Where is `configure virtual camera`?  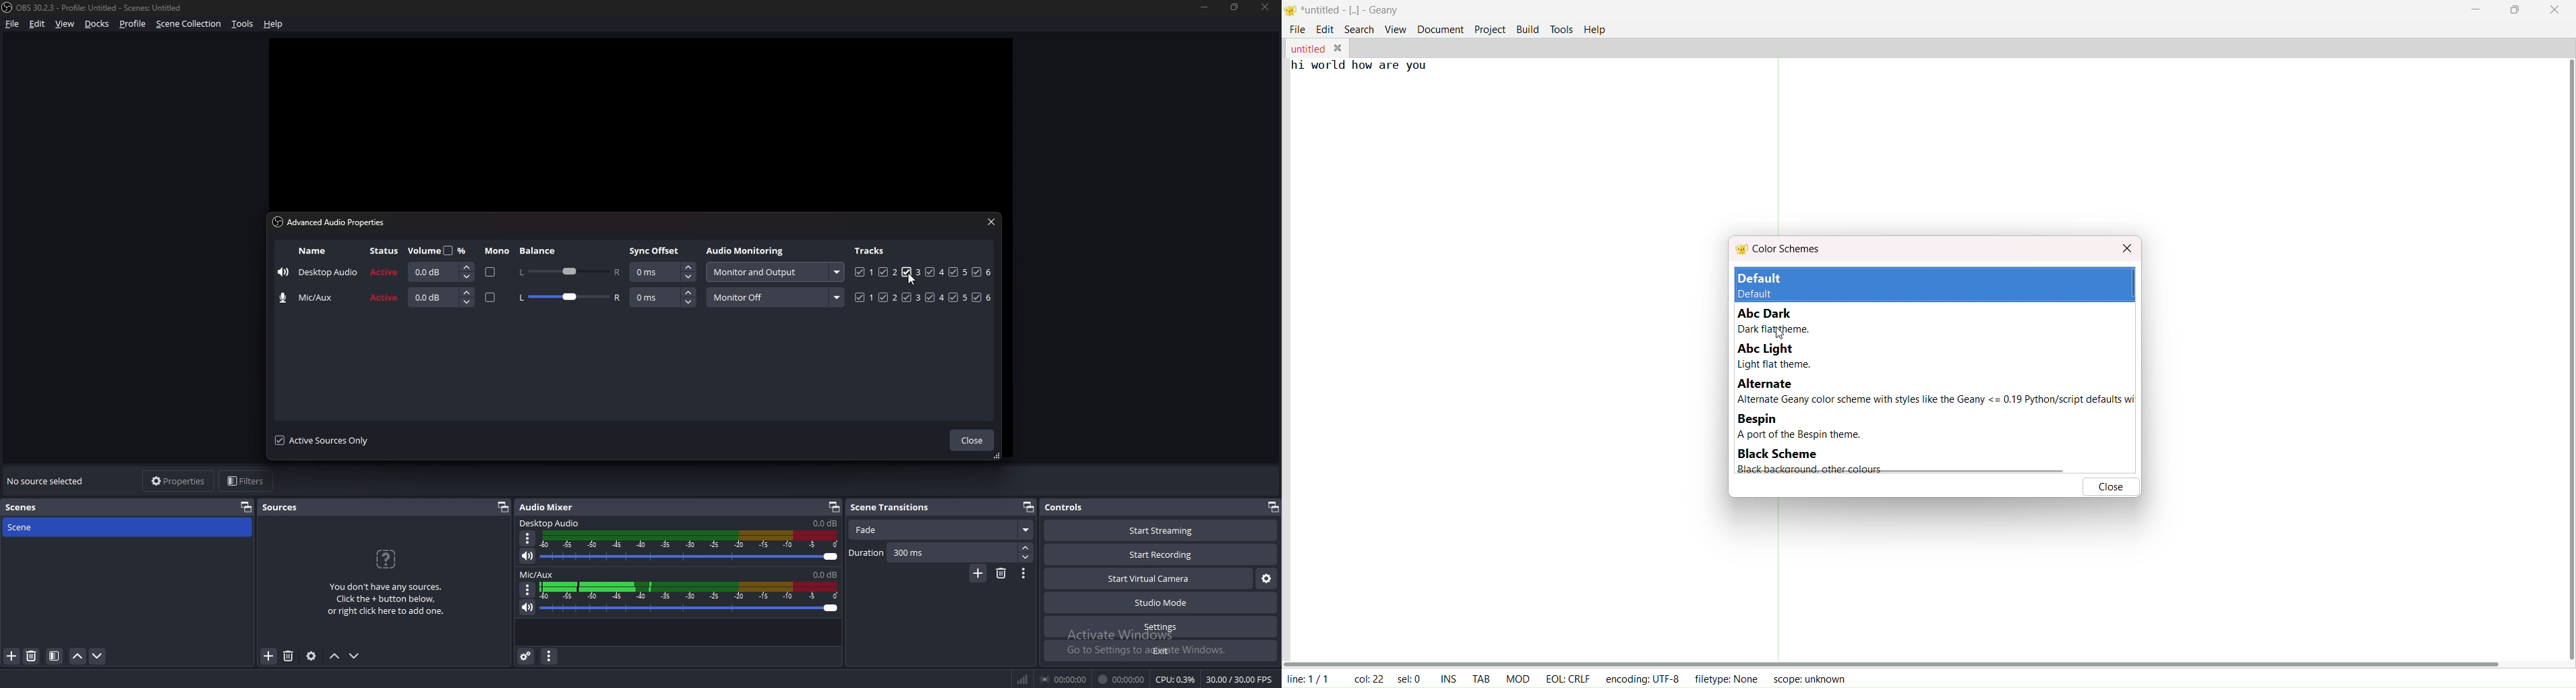 configure virtual camera is located at coordinates (1266, 579).